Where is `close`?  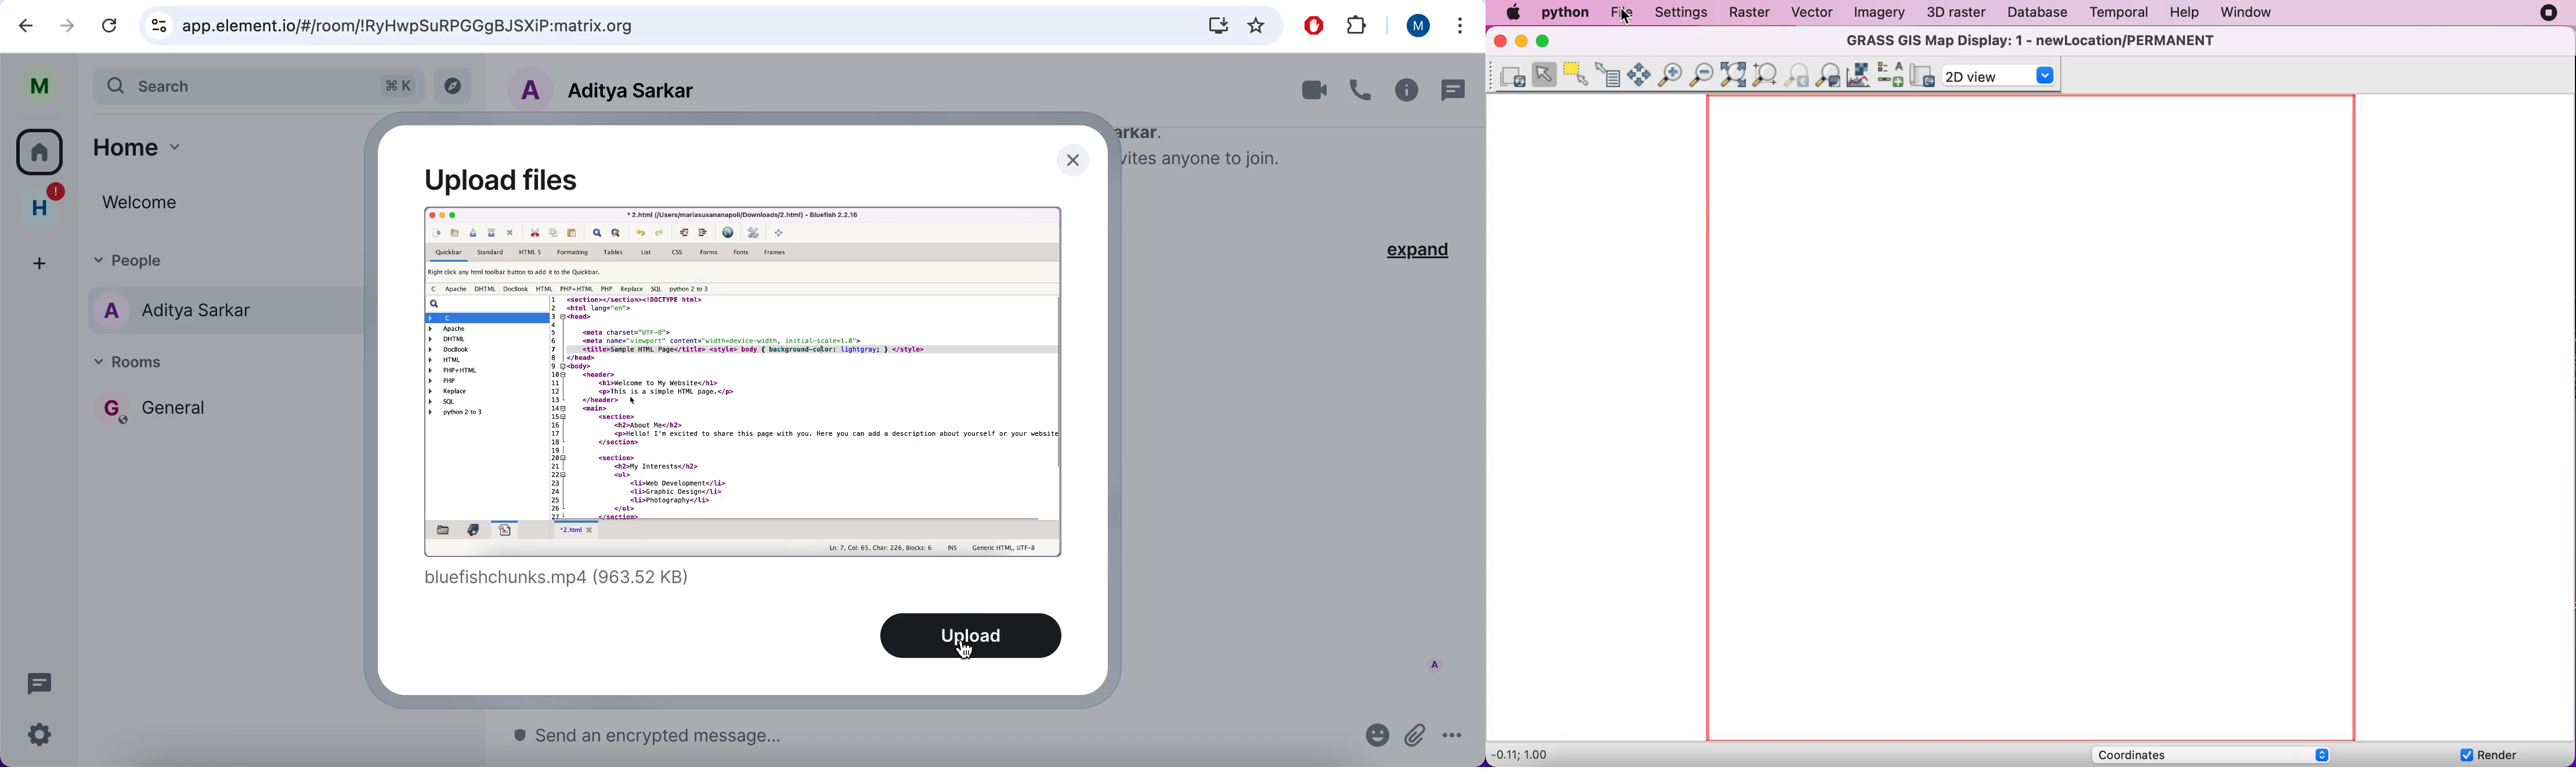 close is located at coordinates (1072, 161).